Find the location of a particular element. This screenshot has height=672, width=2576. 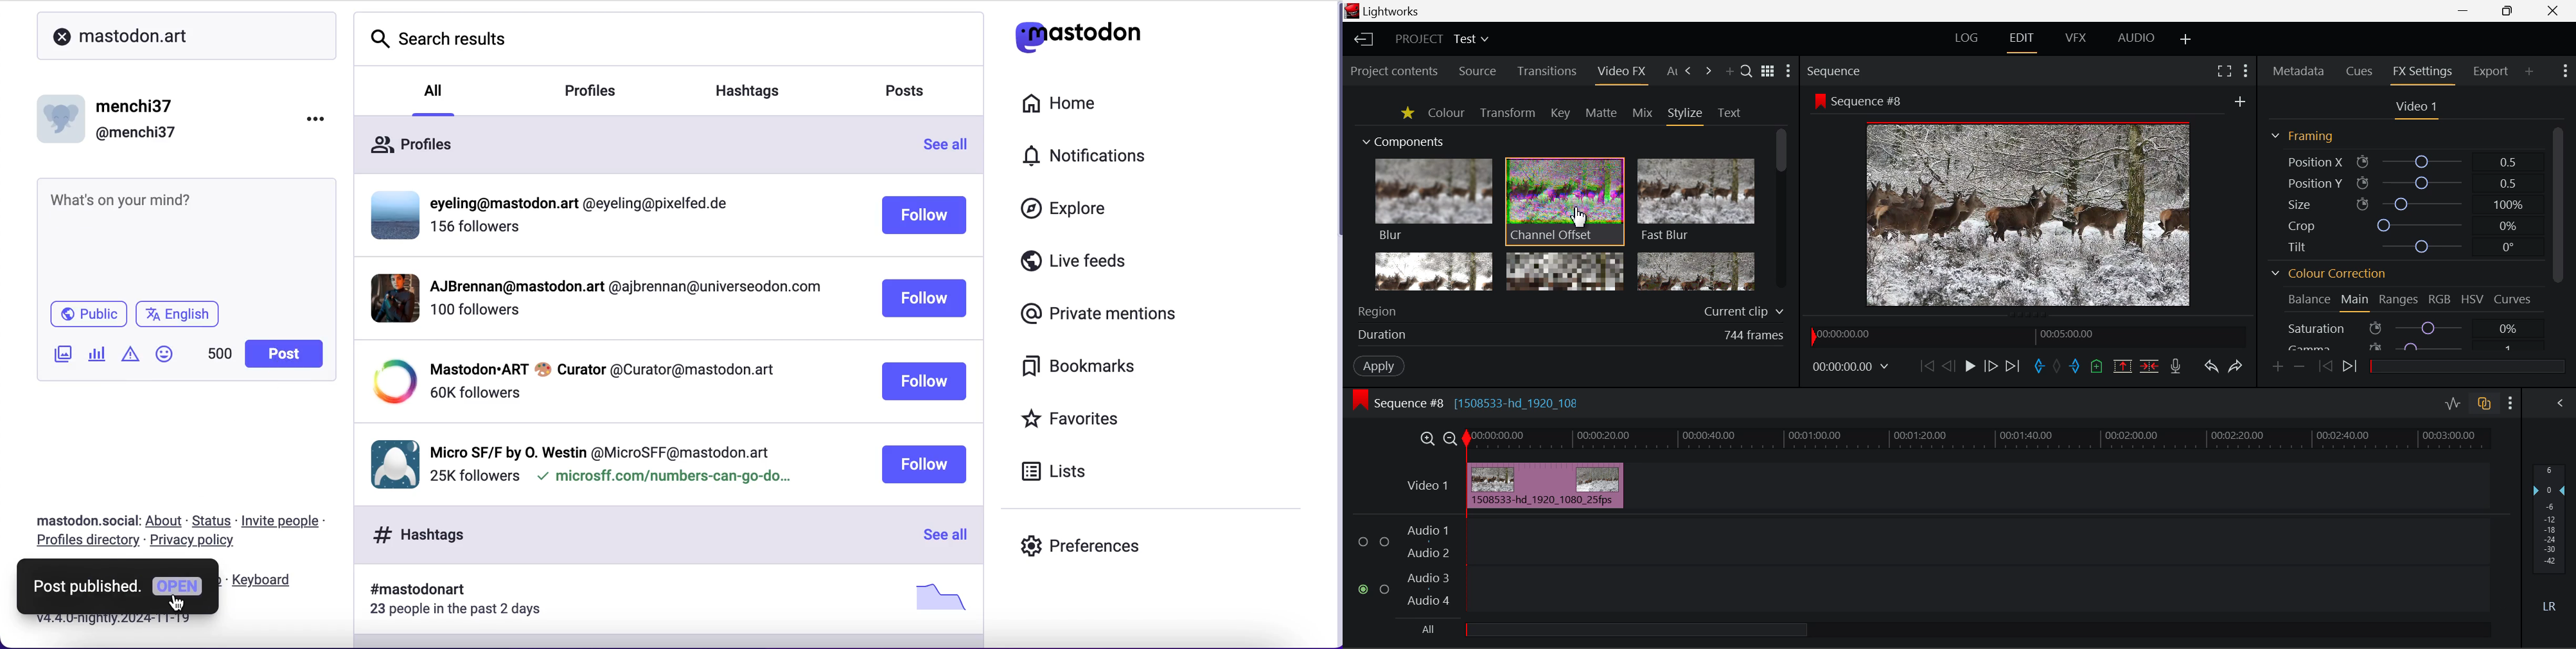

profile is located at coordinates (624, 289).